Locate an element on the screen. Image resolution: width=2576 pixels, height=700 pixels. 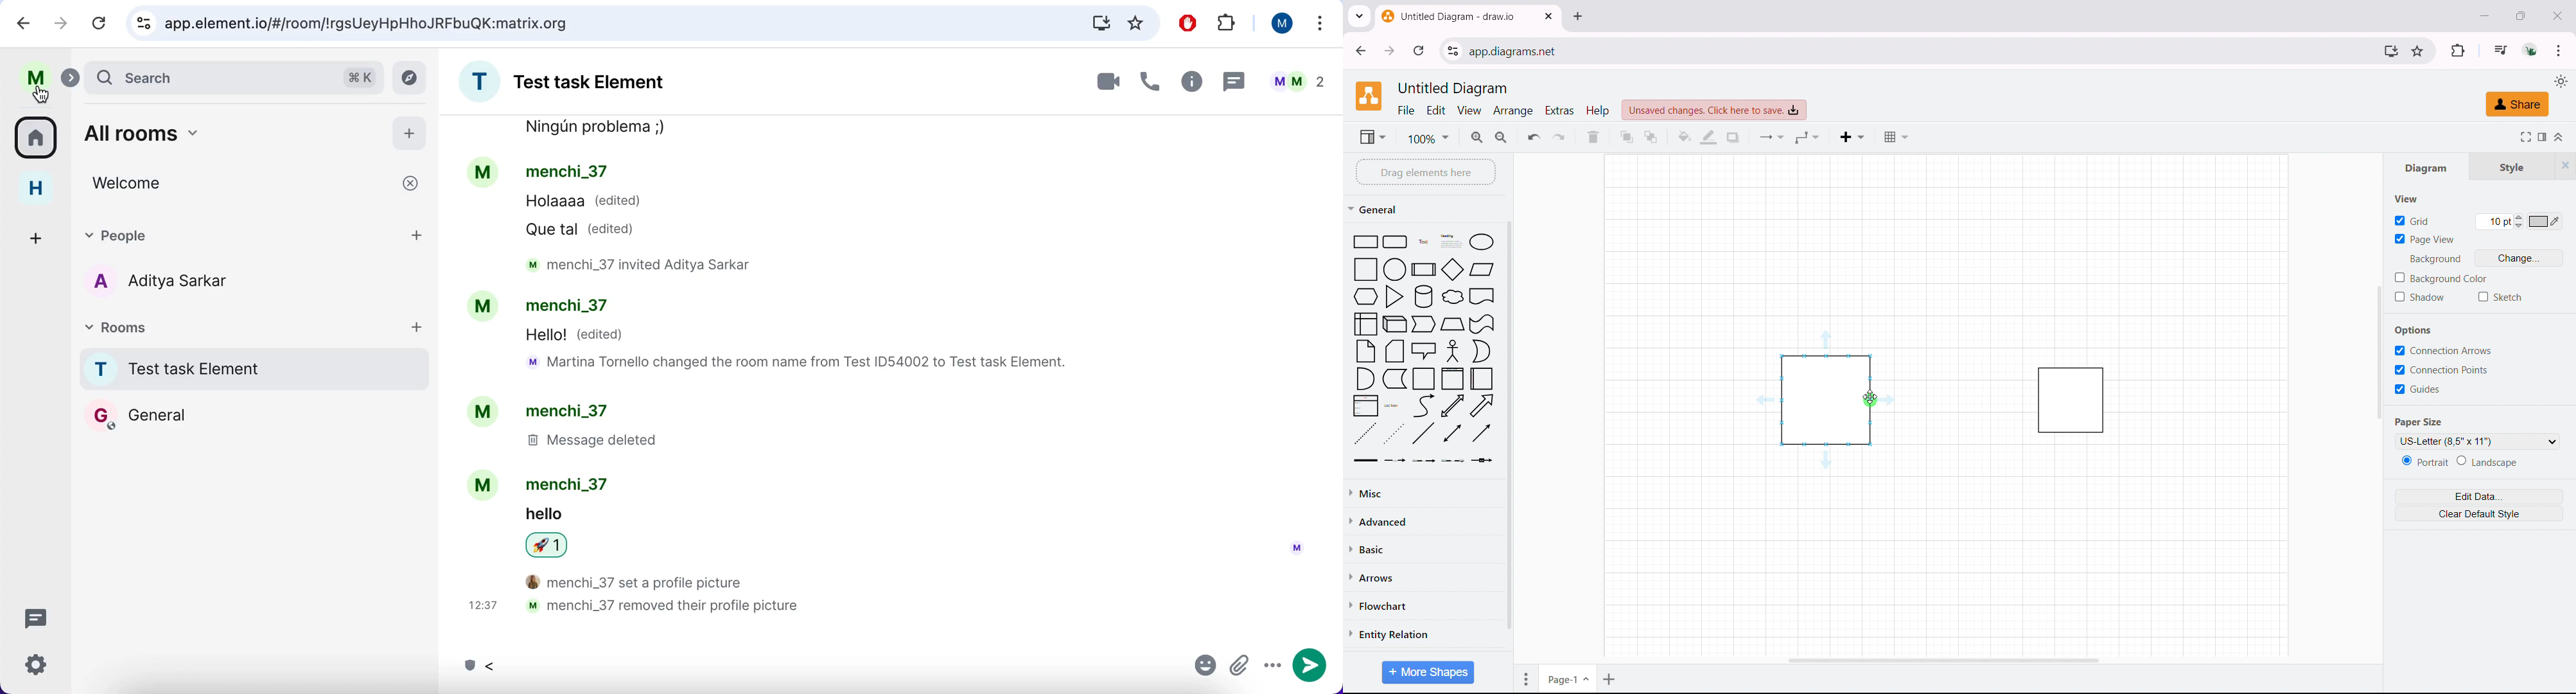
portrait is located at coordinates (2424, 461).